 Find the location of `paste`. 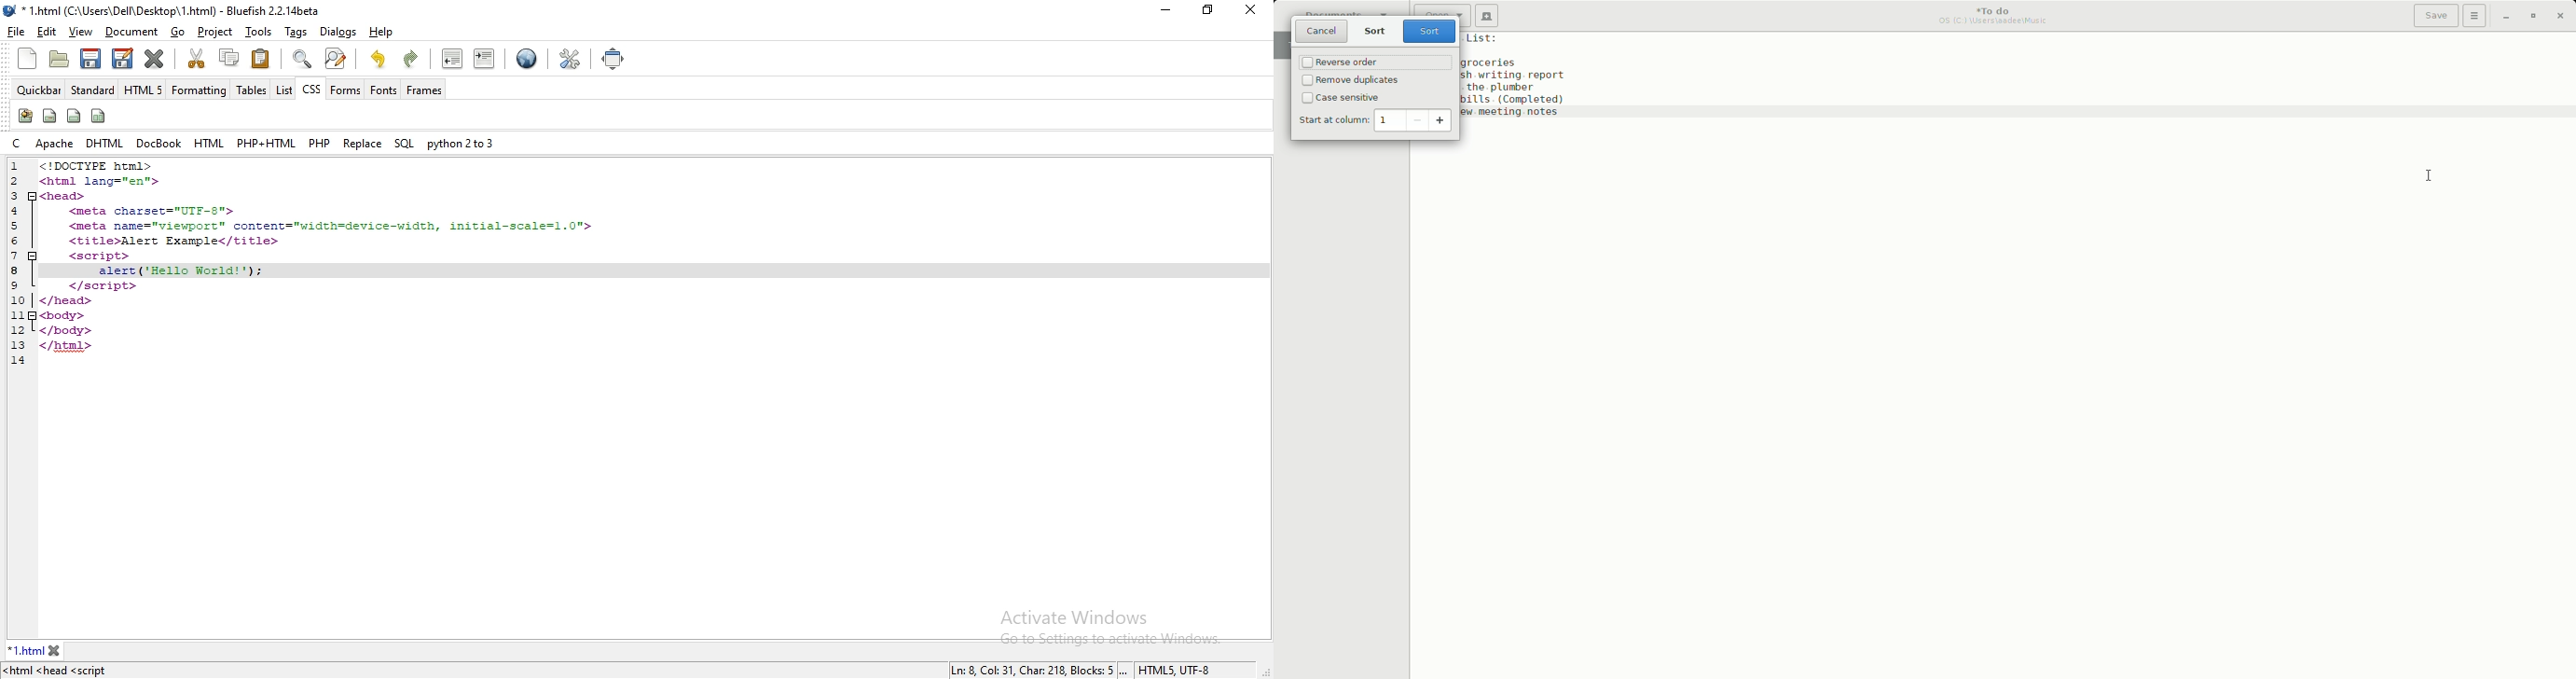

paste is located at coordinates (260, 60).